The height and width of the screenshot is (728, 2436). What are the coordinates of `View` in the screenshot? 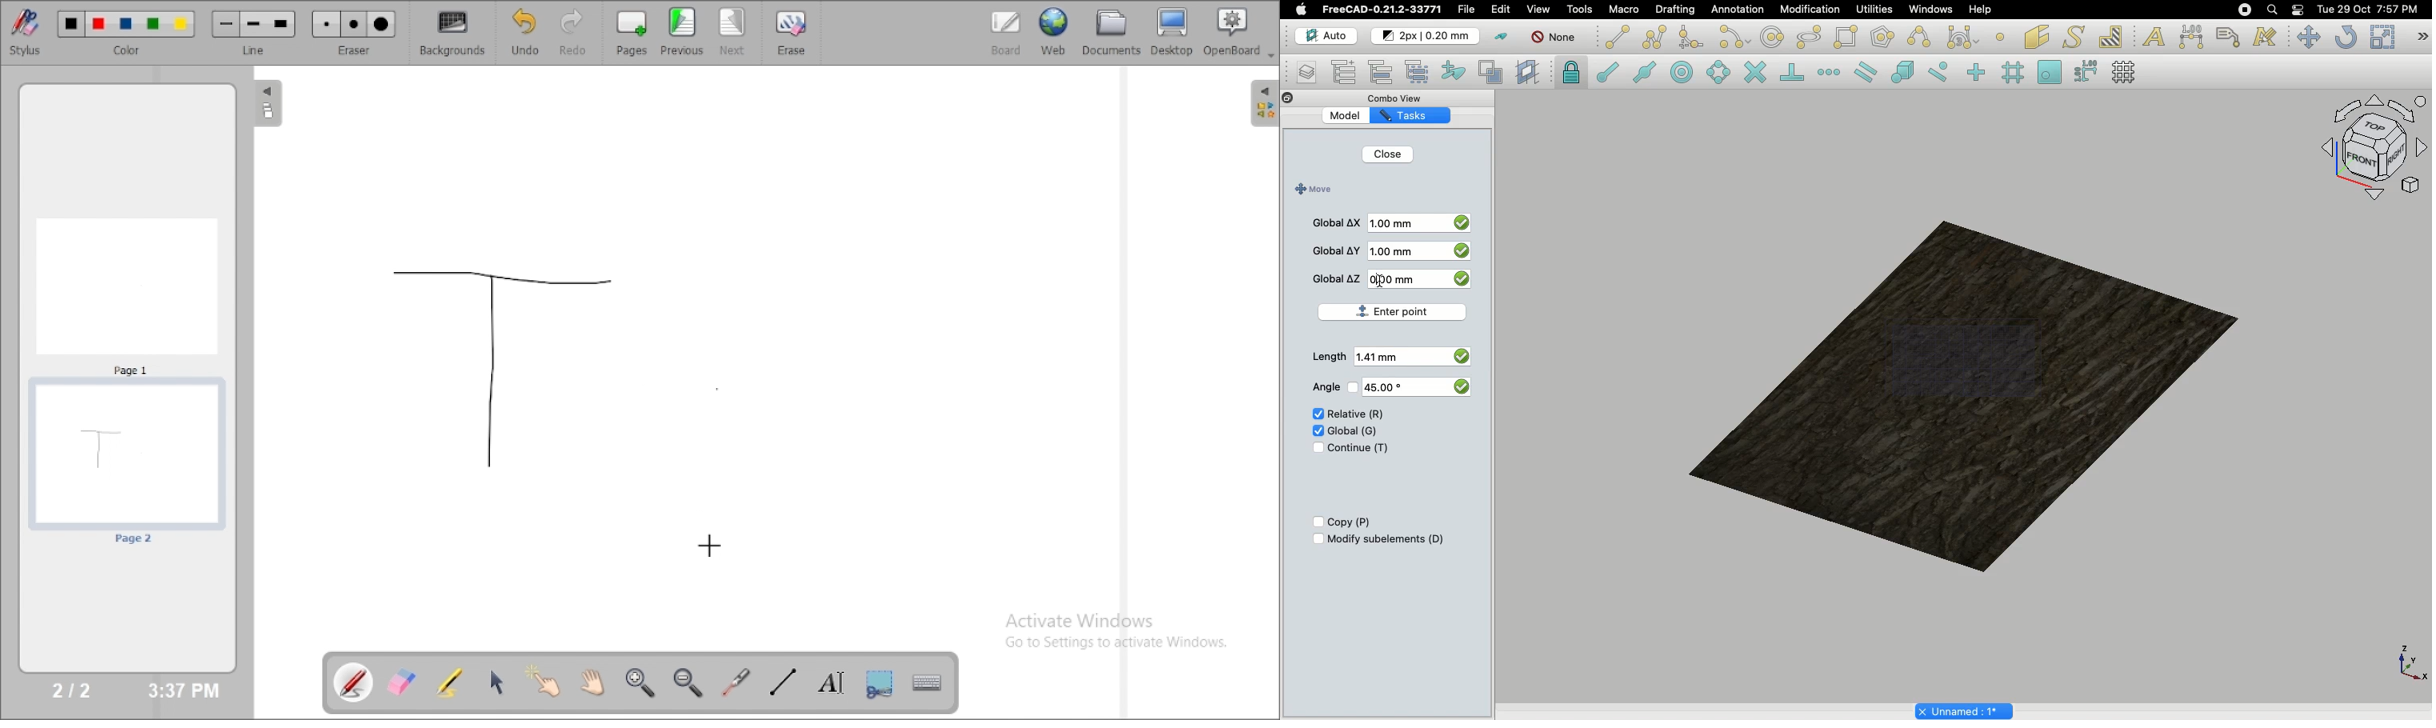 It's located at (1538, 8).